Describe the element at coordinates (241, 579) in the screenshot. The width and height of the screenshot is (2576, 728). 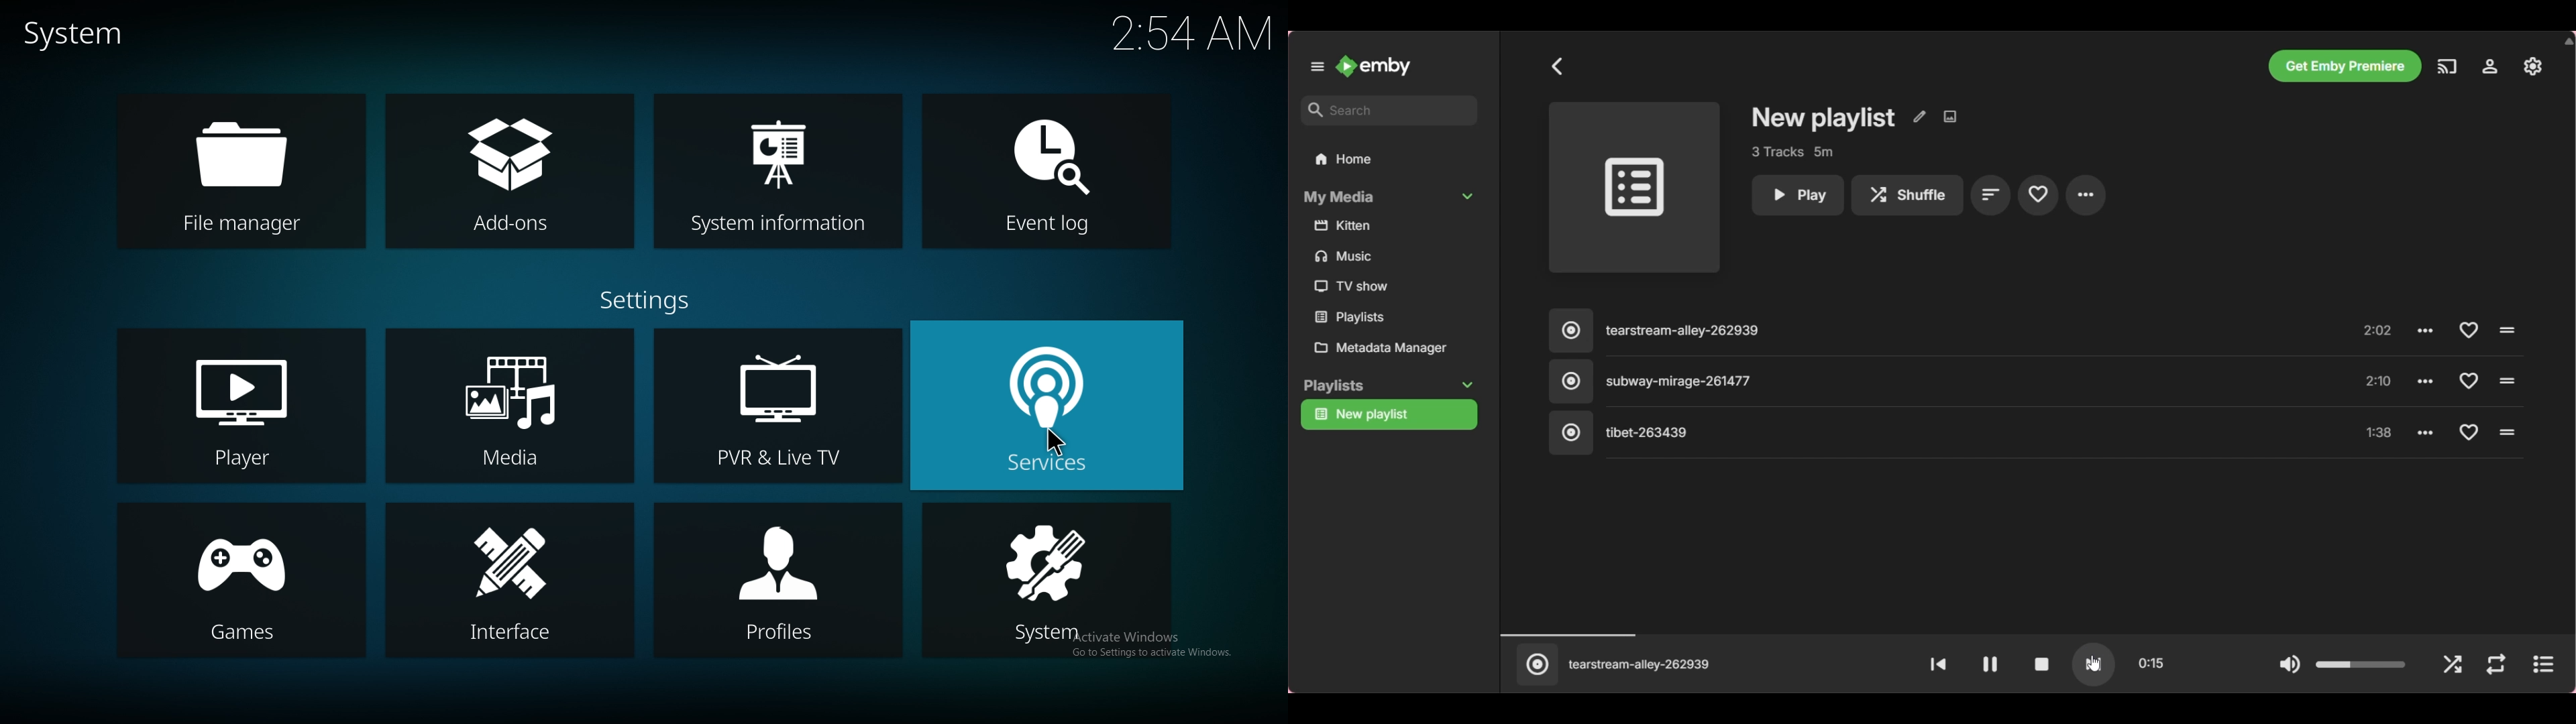
I see `games` at that location.